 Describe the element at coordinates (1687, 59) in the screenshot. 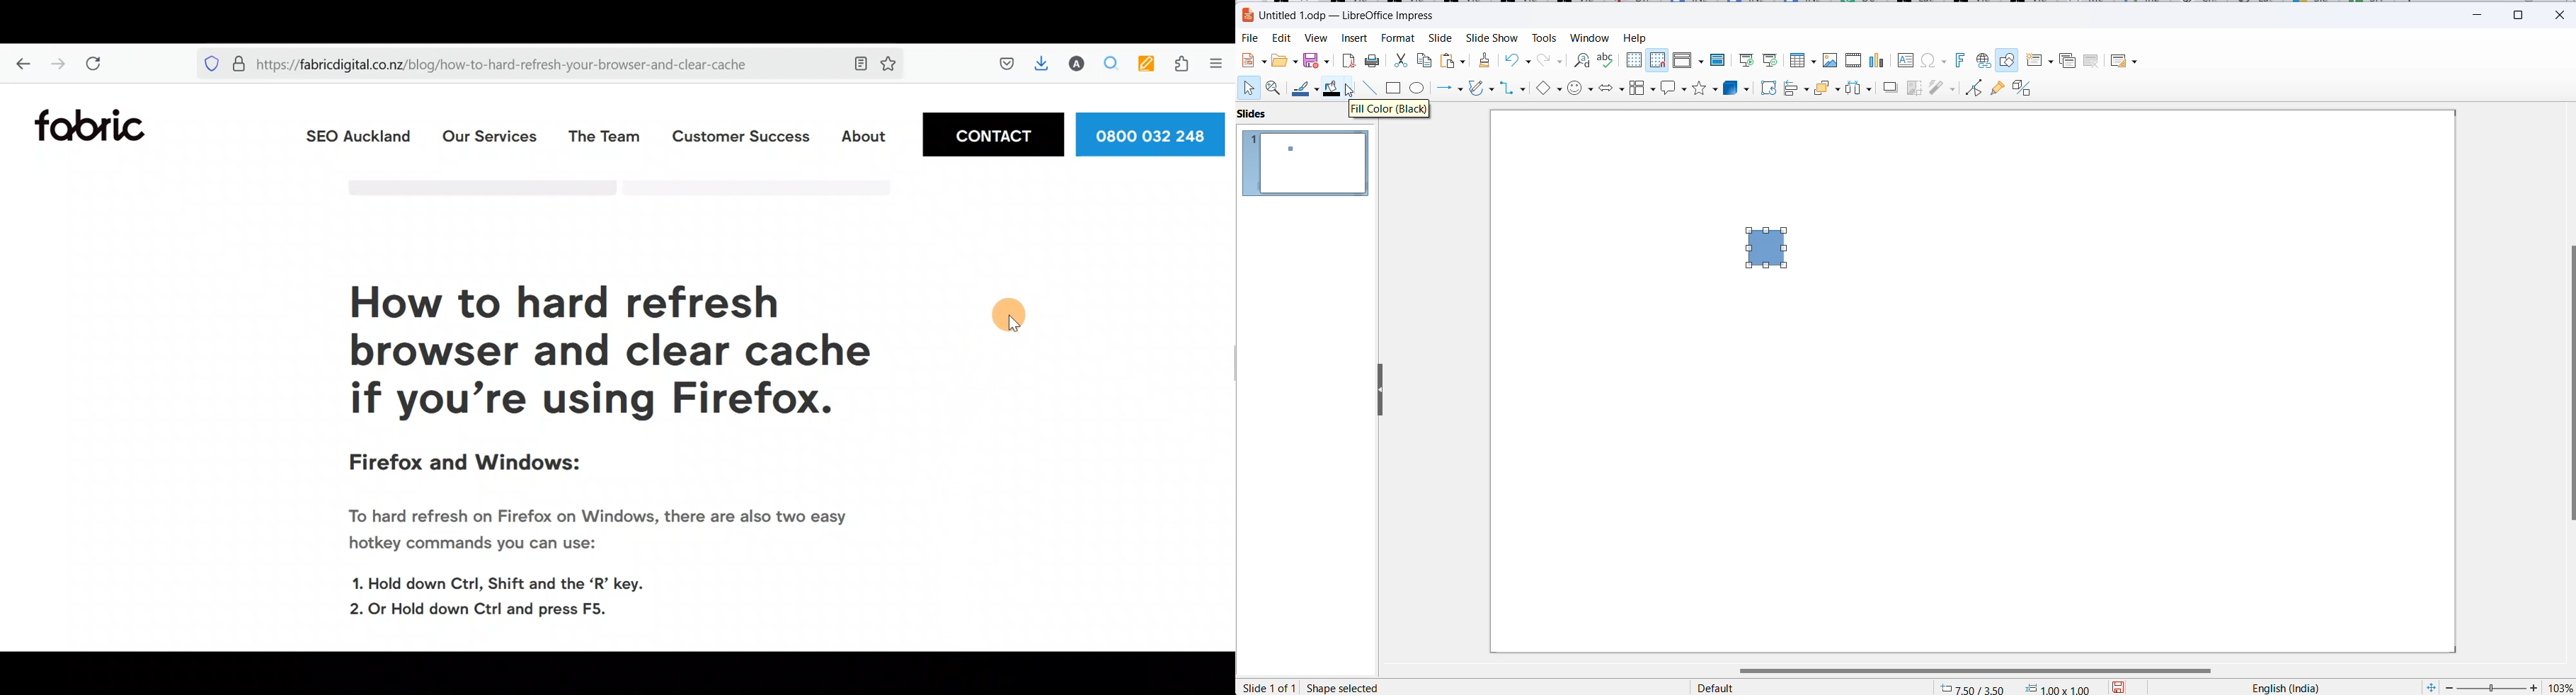

I see `Display views` at that location.